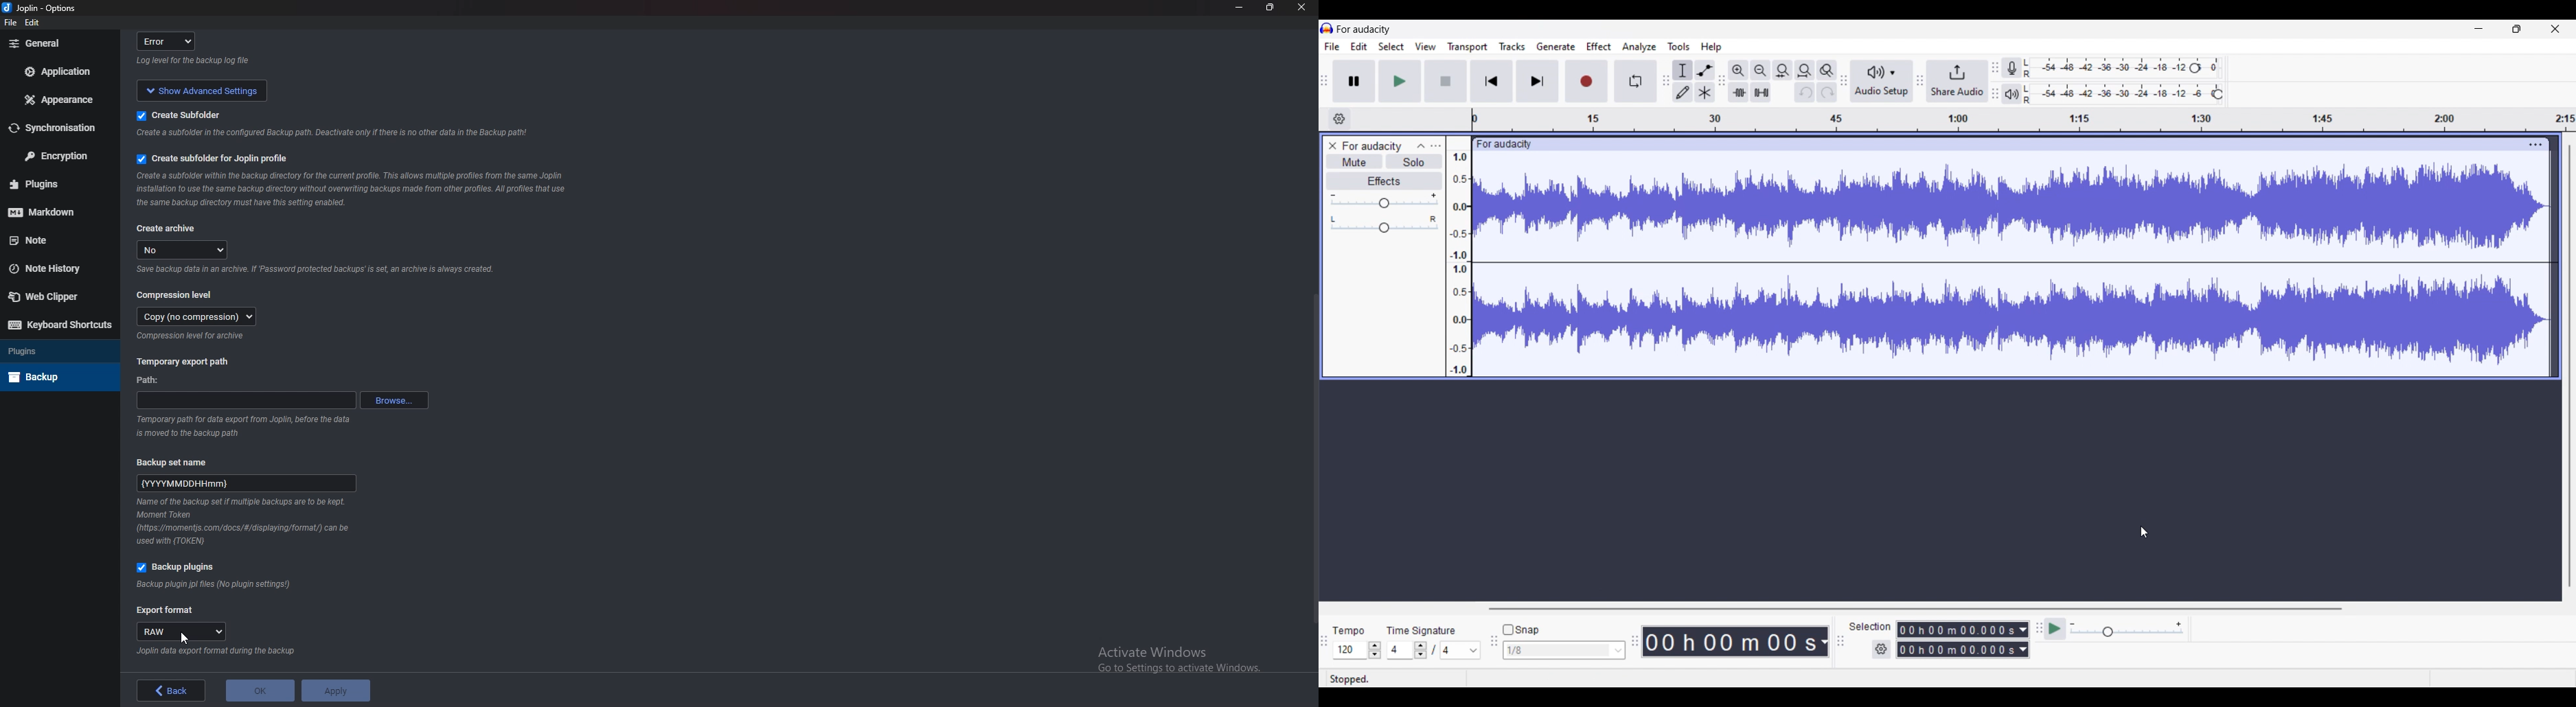 The width and height of the screenshot is (2576, 728). I want to click on Backup plugins, so click(181, 568).